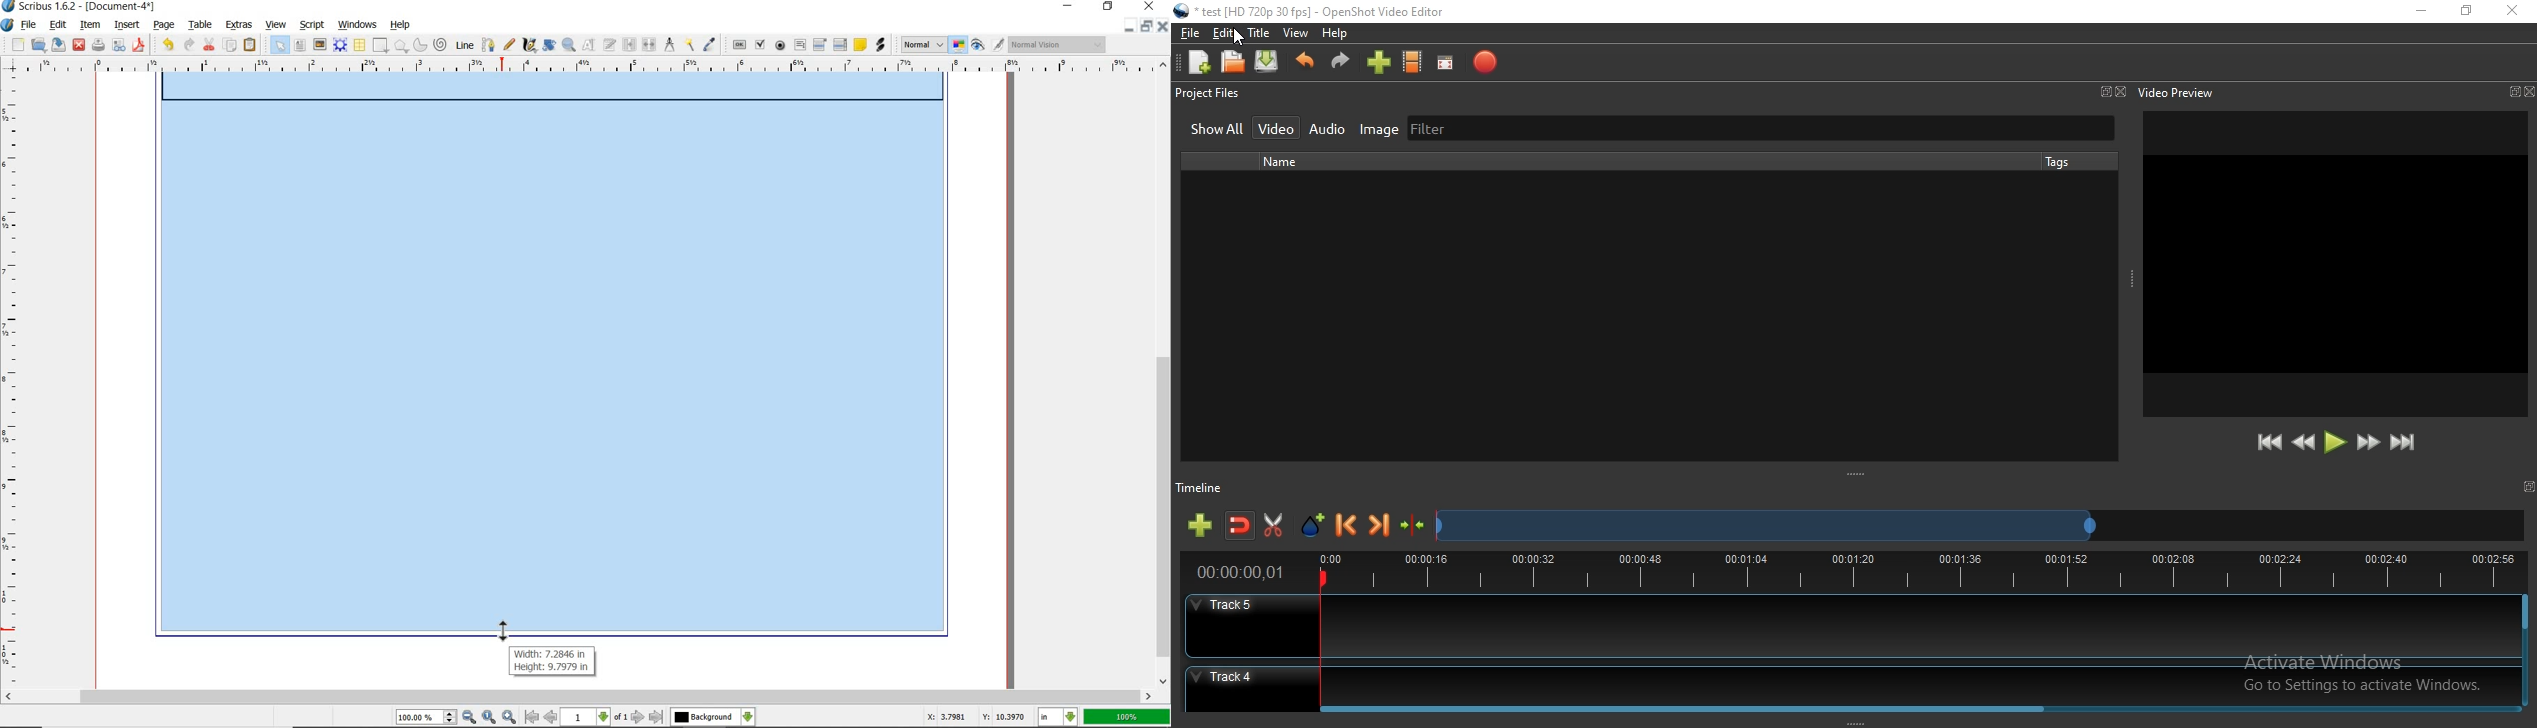  I want to click on spiral, so click(441, 45).